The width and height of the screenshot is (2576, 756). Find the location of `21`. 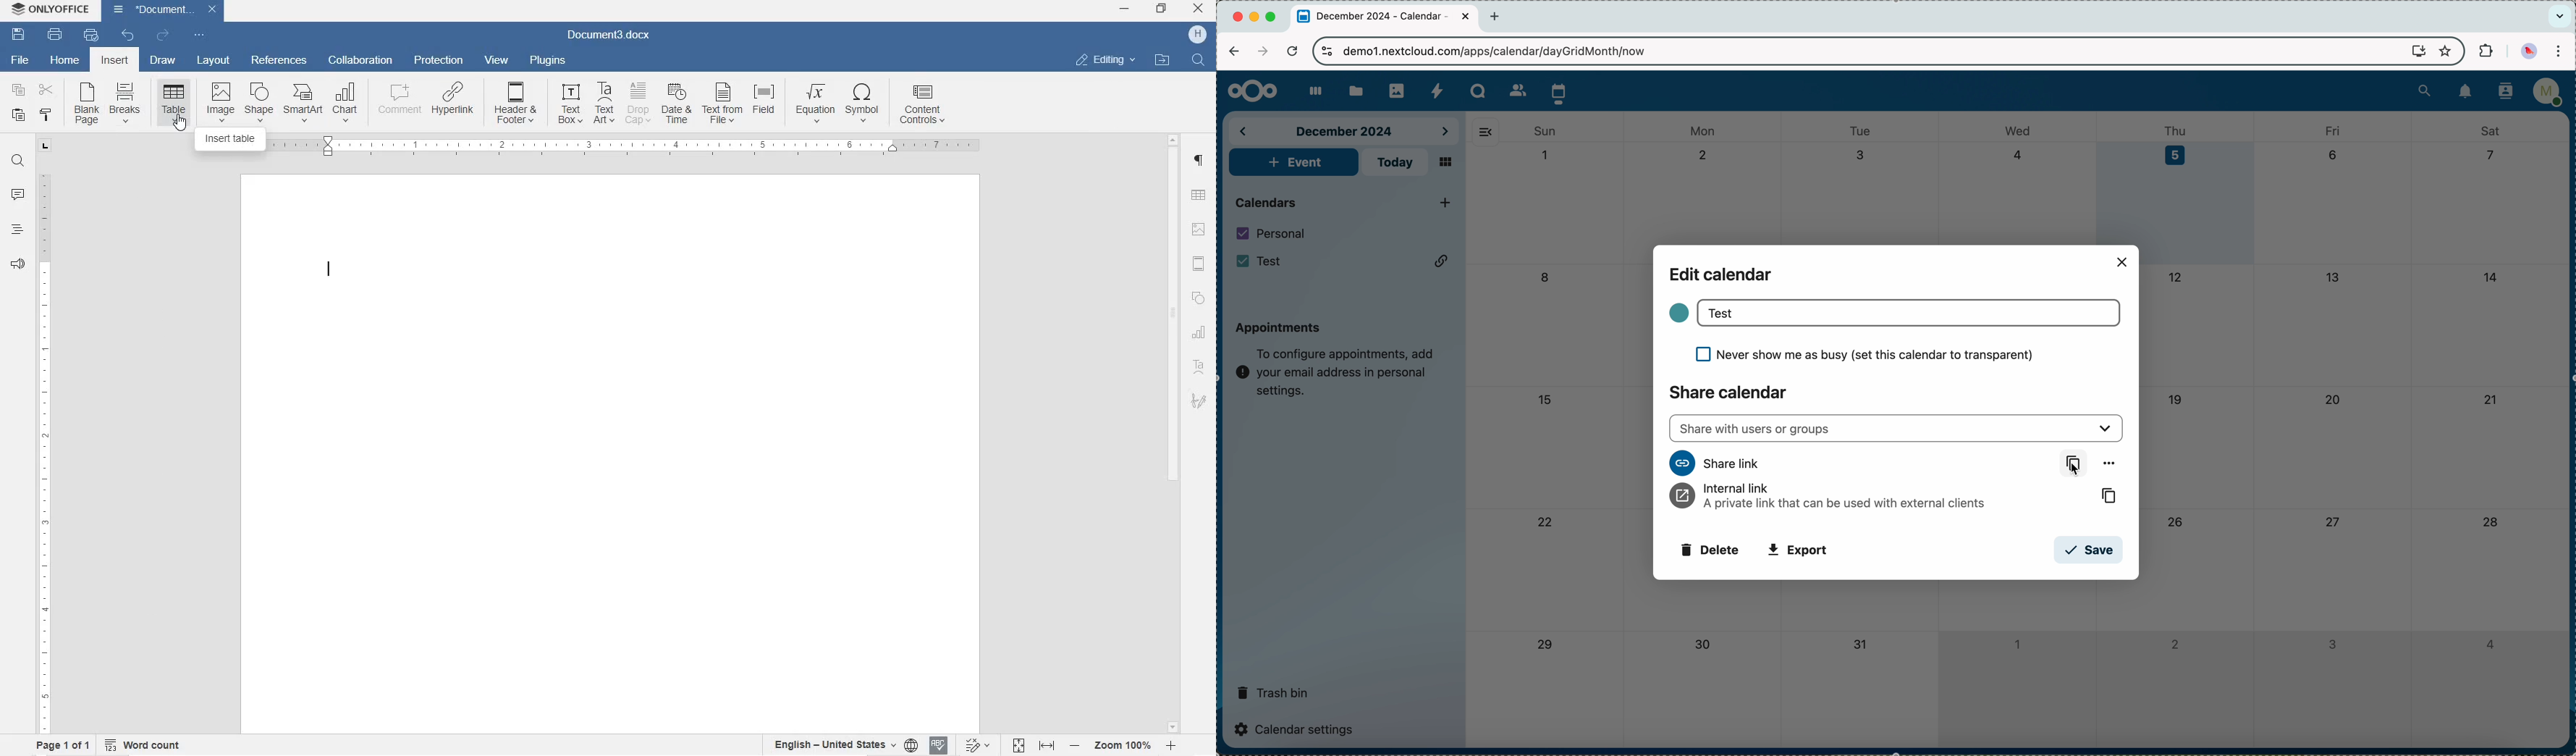

21 is located at coordinates (2491, 399).